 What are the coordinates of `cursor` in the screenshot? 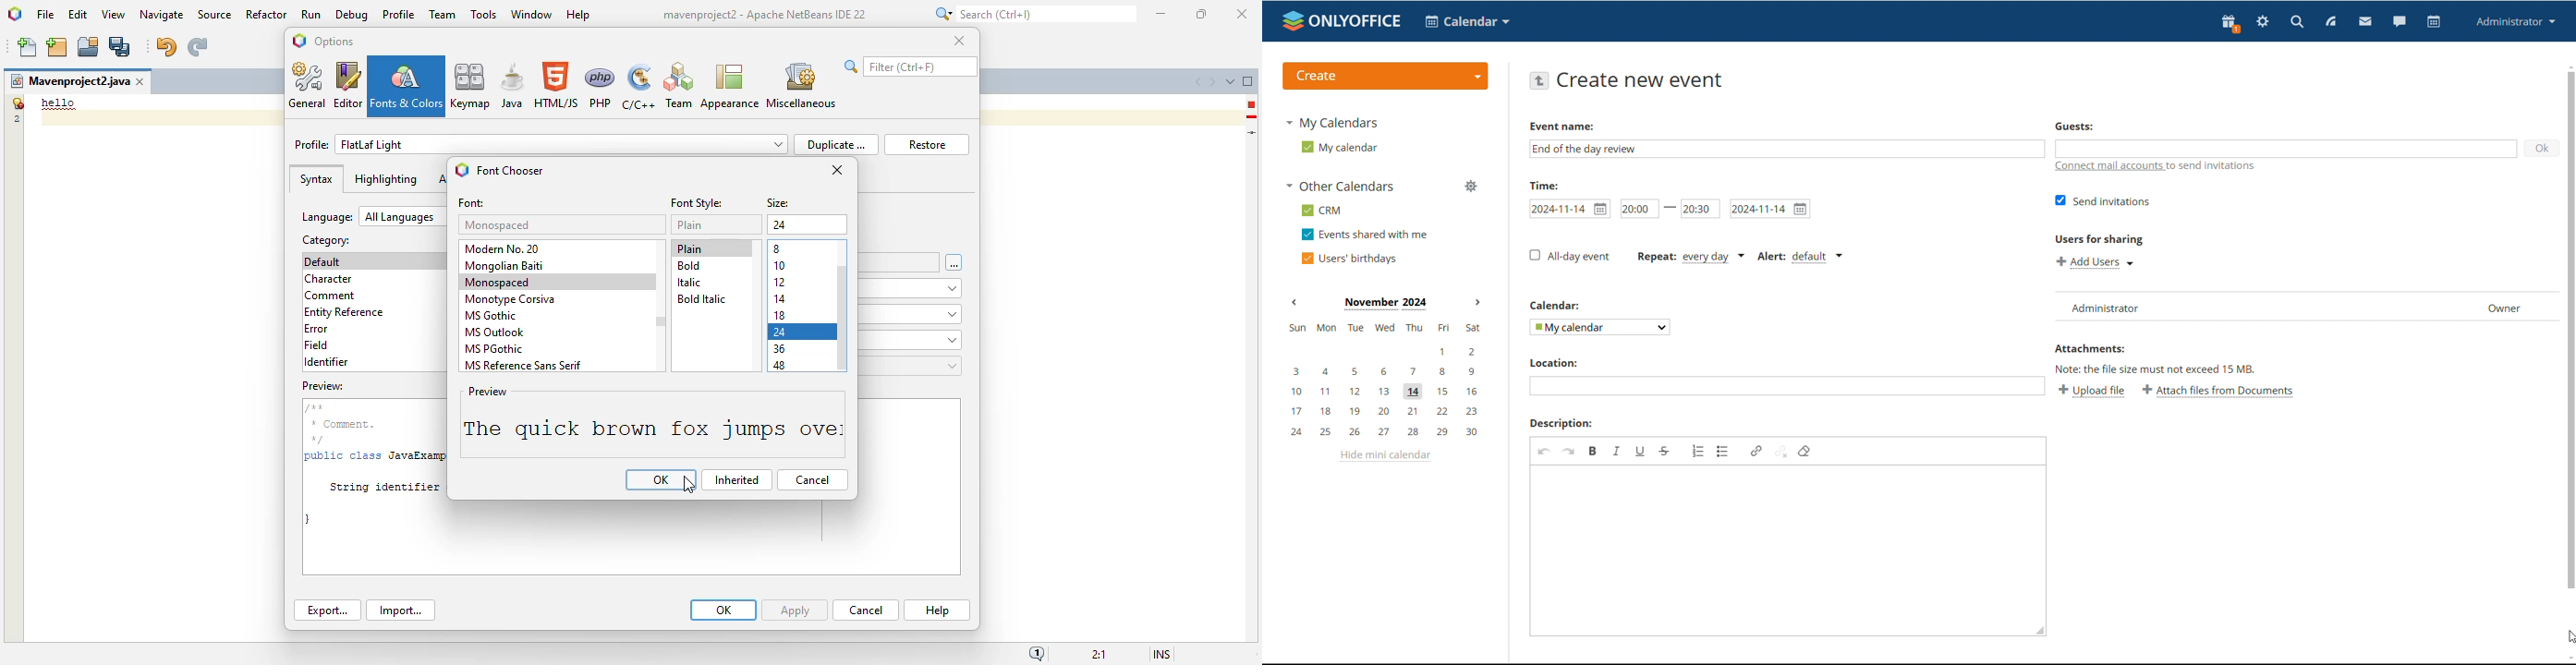 It's located at (2568, 636).